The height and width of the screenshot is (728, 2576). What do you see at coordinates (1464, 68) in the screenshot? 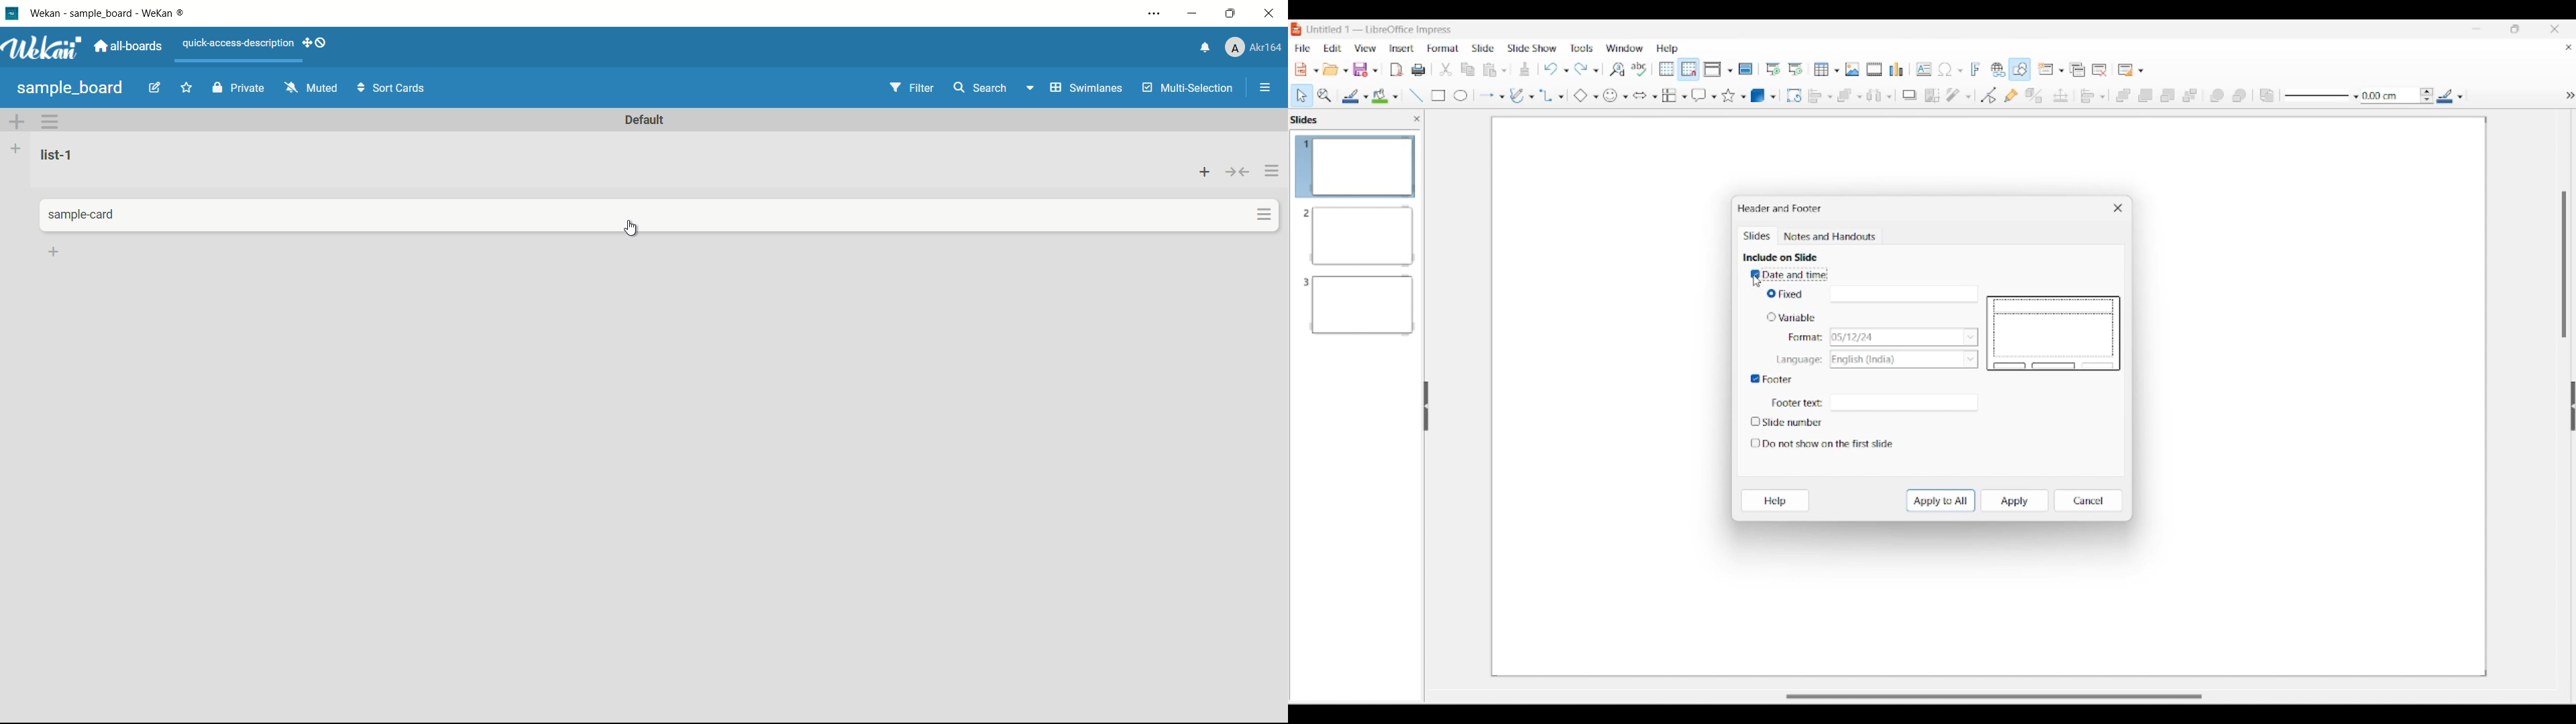
I see `Copy` at bounding box center [1464, 68].